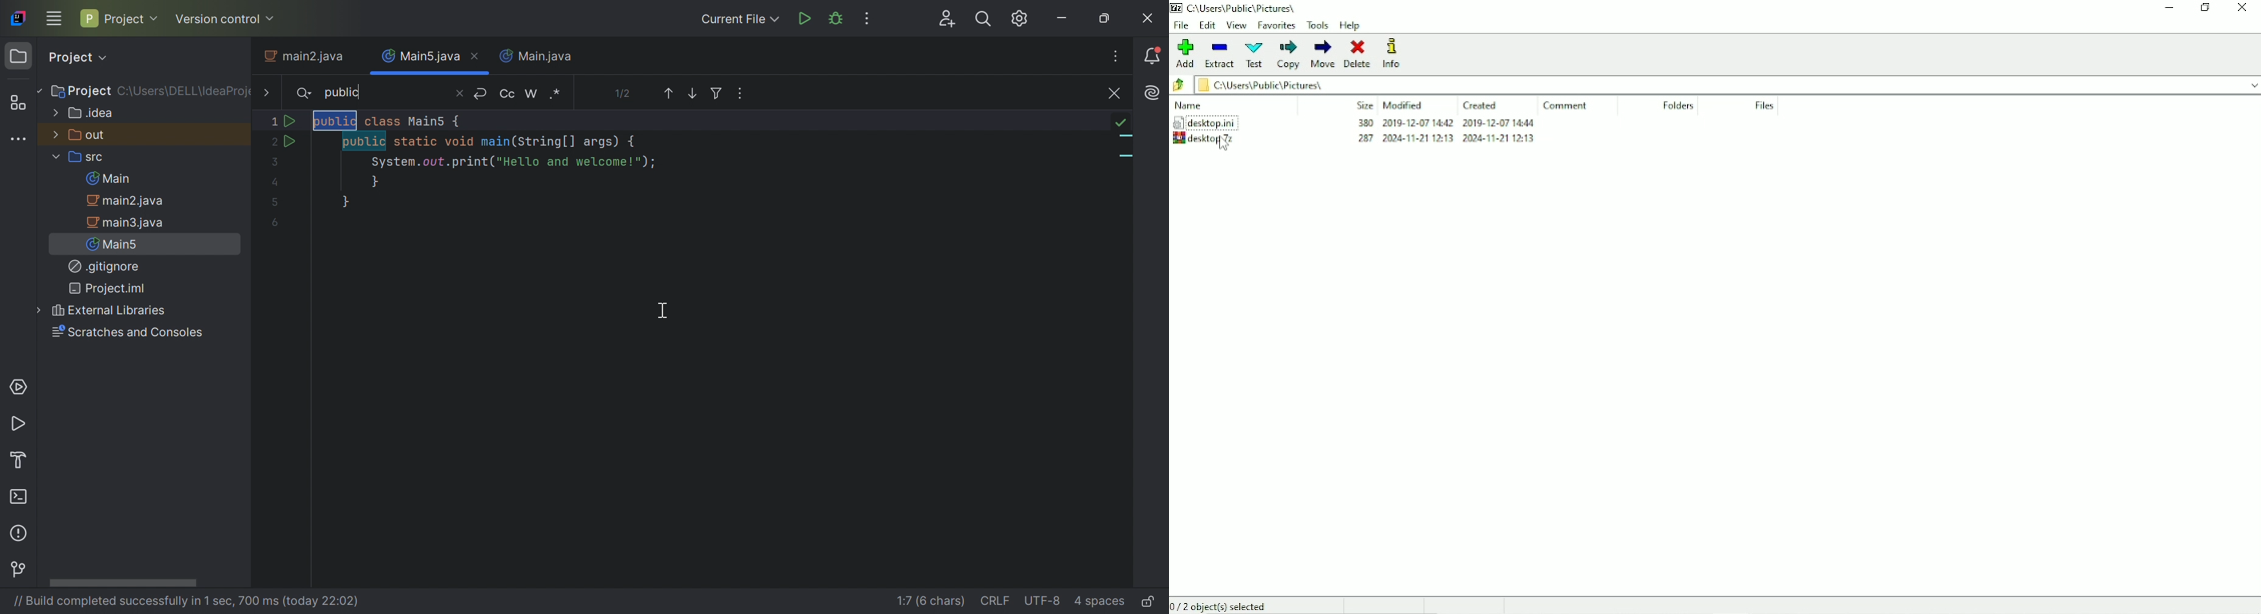 The image size is (2268, 616). Describe the element at coordinates (1357, 53) in the screenshot. I see `Delete` at that location.